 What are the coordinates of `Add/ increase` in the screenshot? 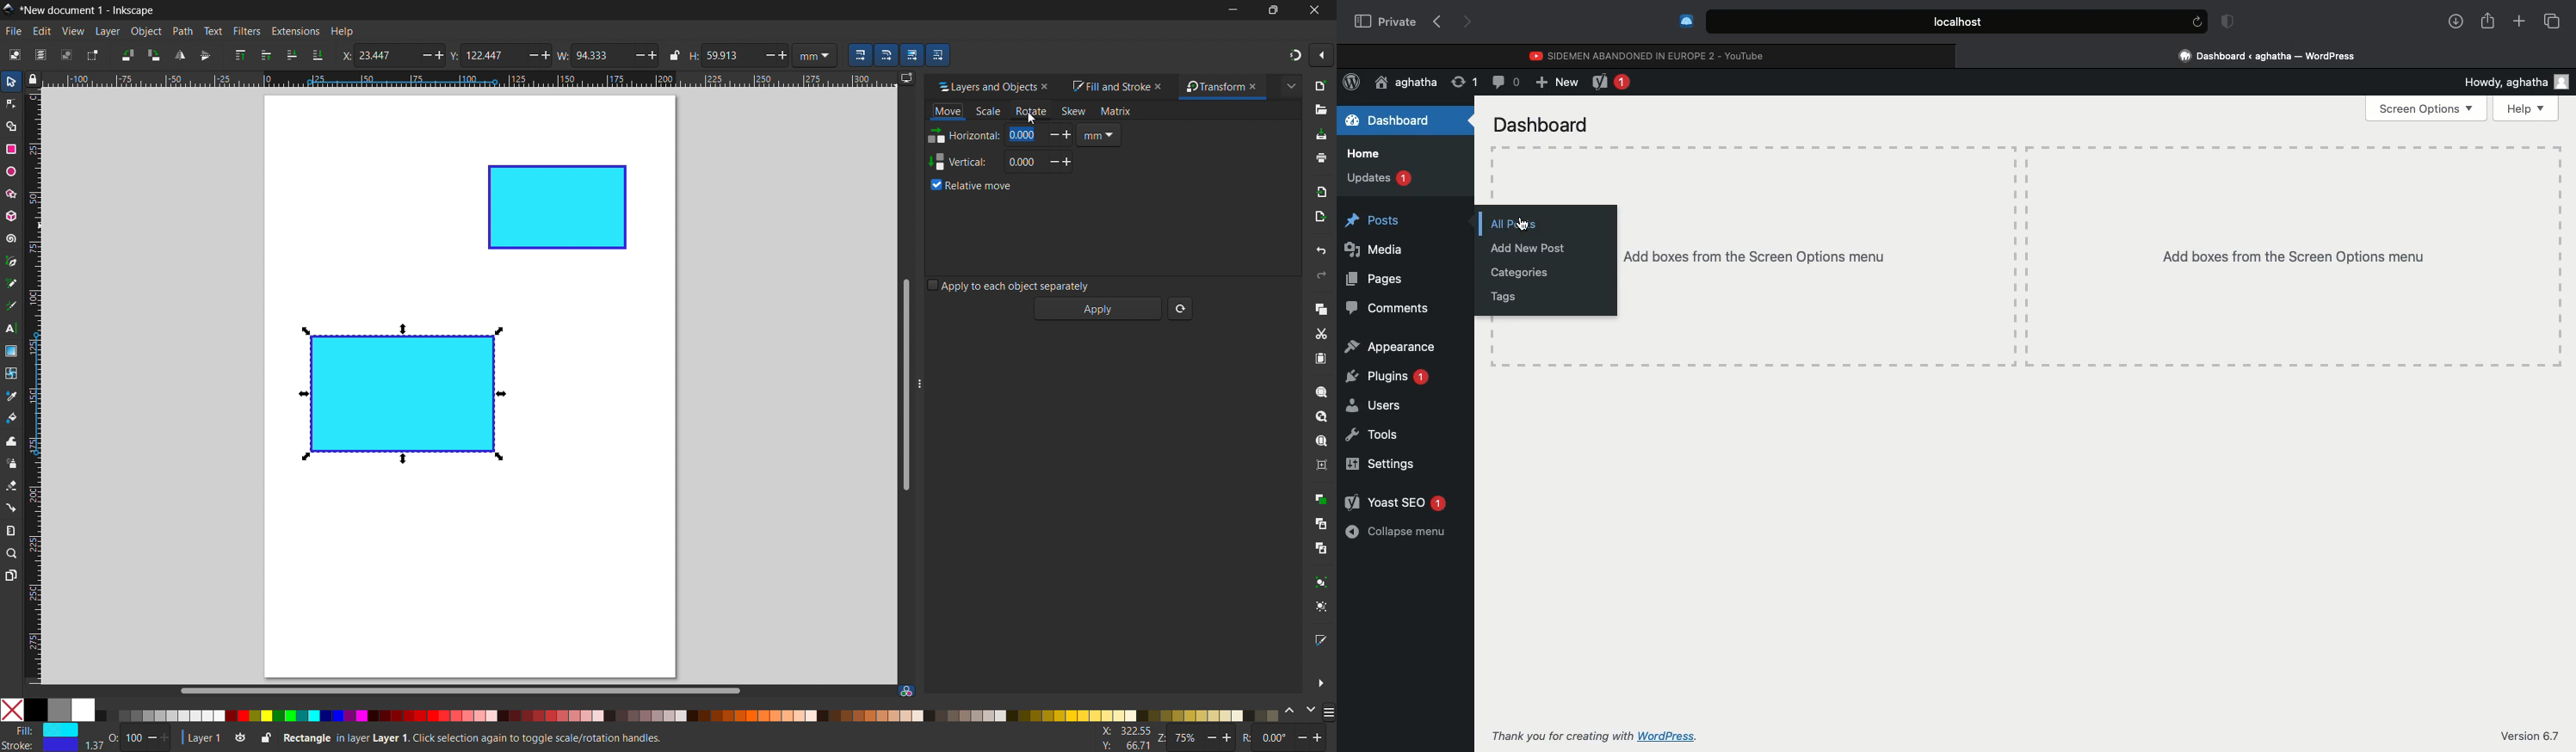 It's located at (784, 54).